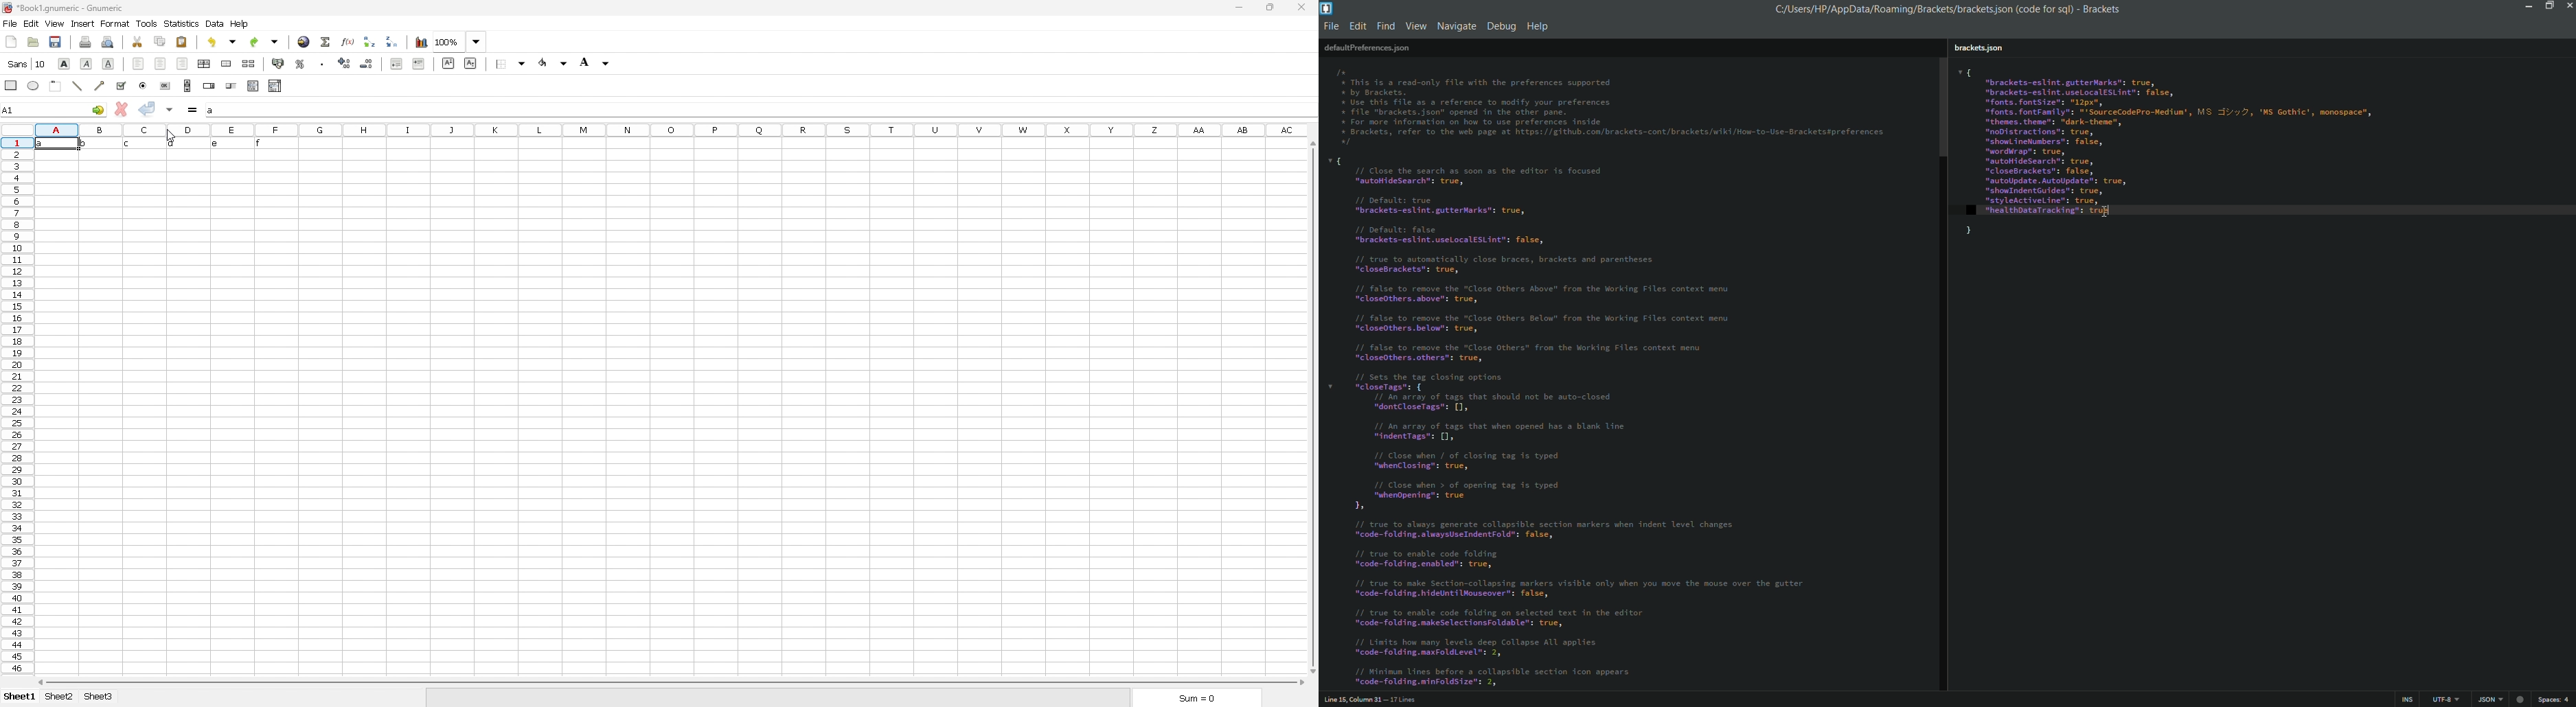  Describe the element at coordinates (1238, 8) in the screenshot. I see `minimize` at that location.